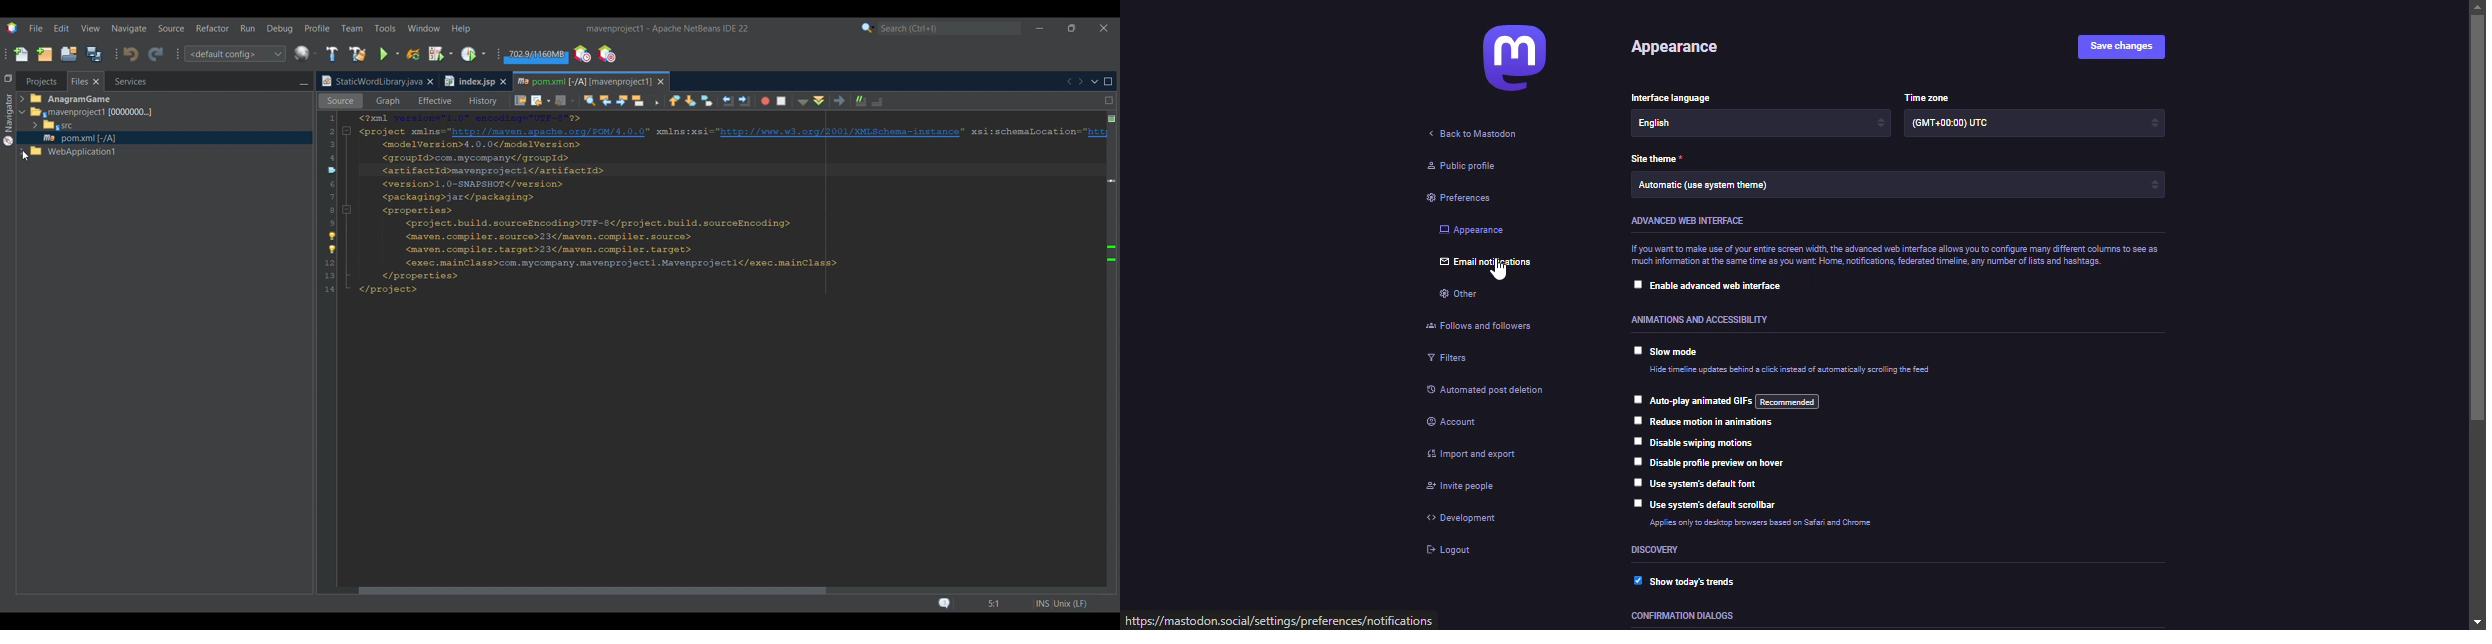 The width and height of the screenshot is (2492, 644). Describe the element at coordinates (881, 100) in the screenshot. I see `Uncomment` at that location.